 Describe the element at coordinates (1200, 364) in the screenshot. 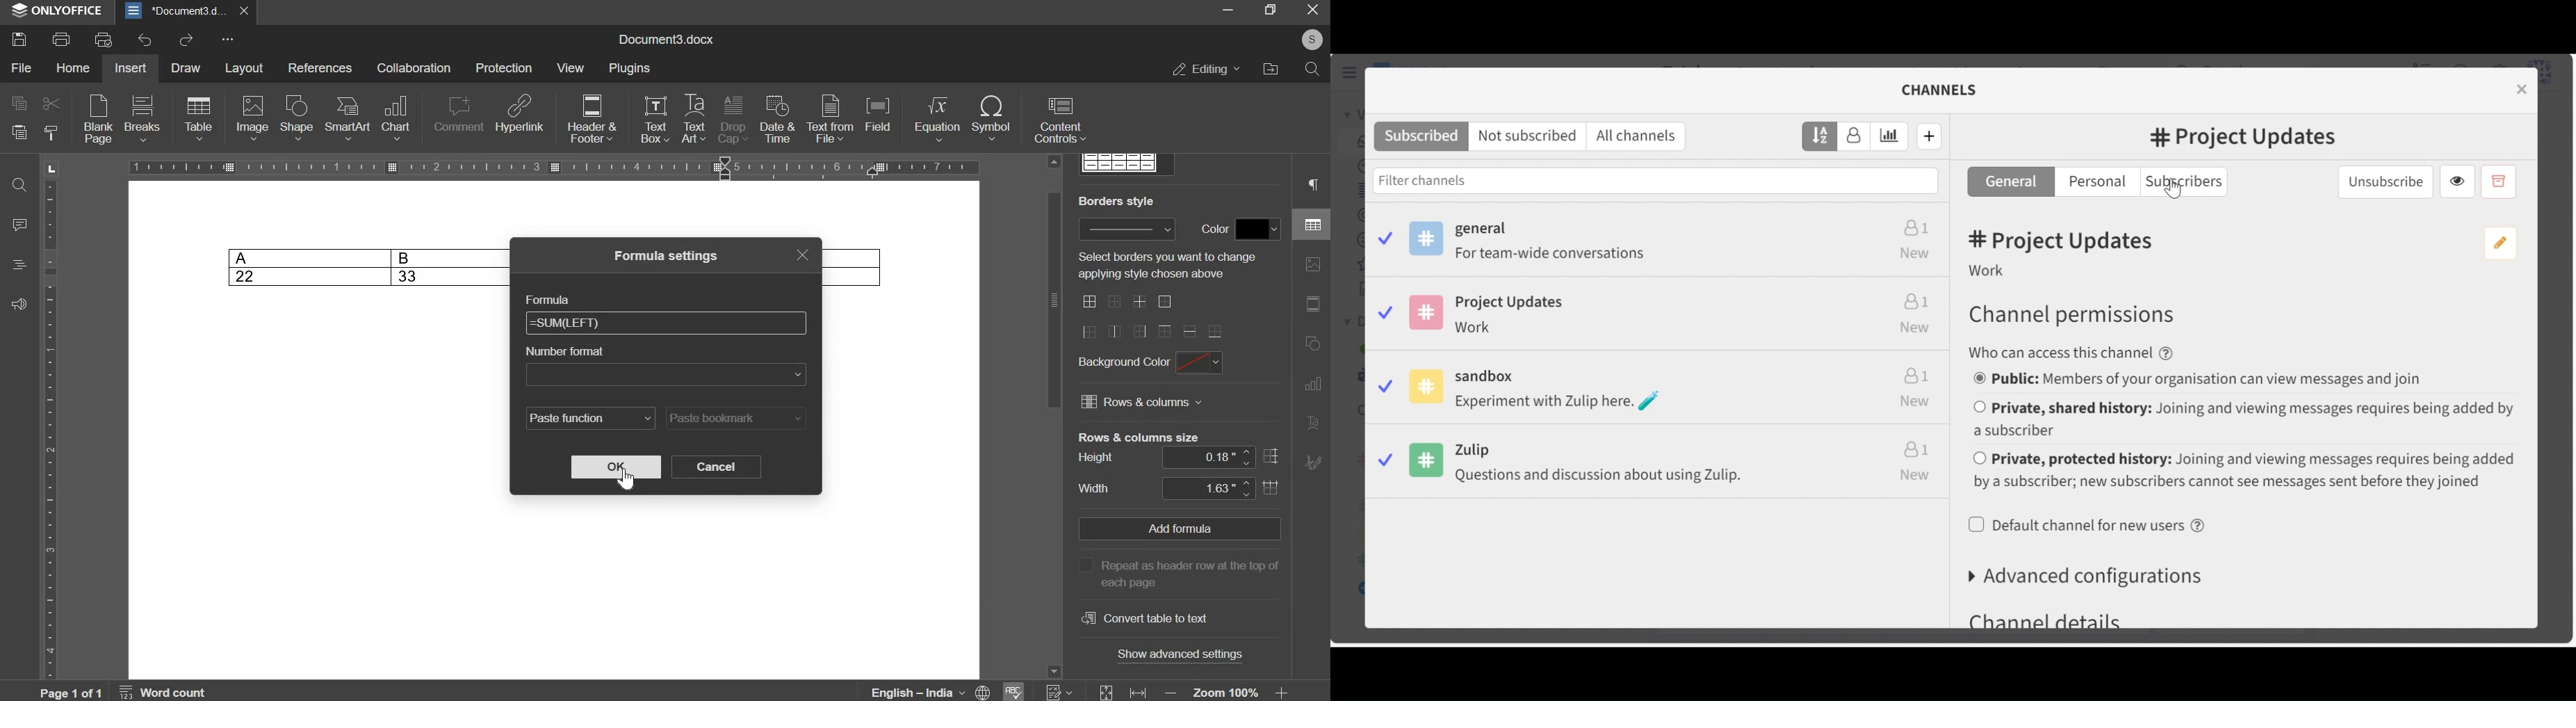

I see `background color` at that location.